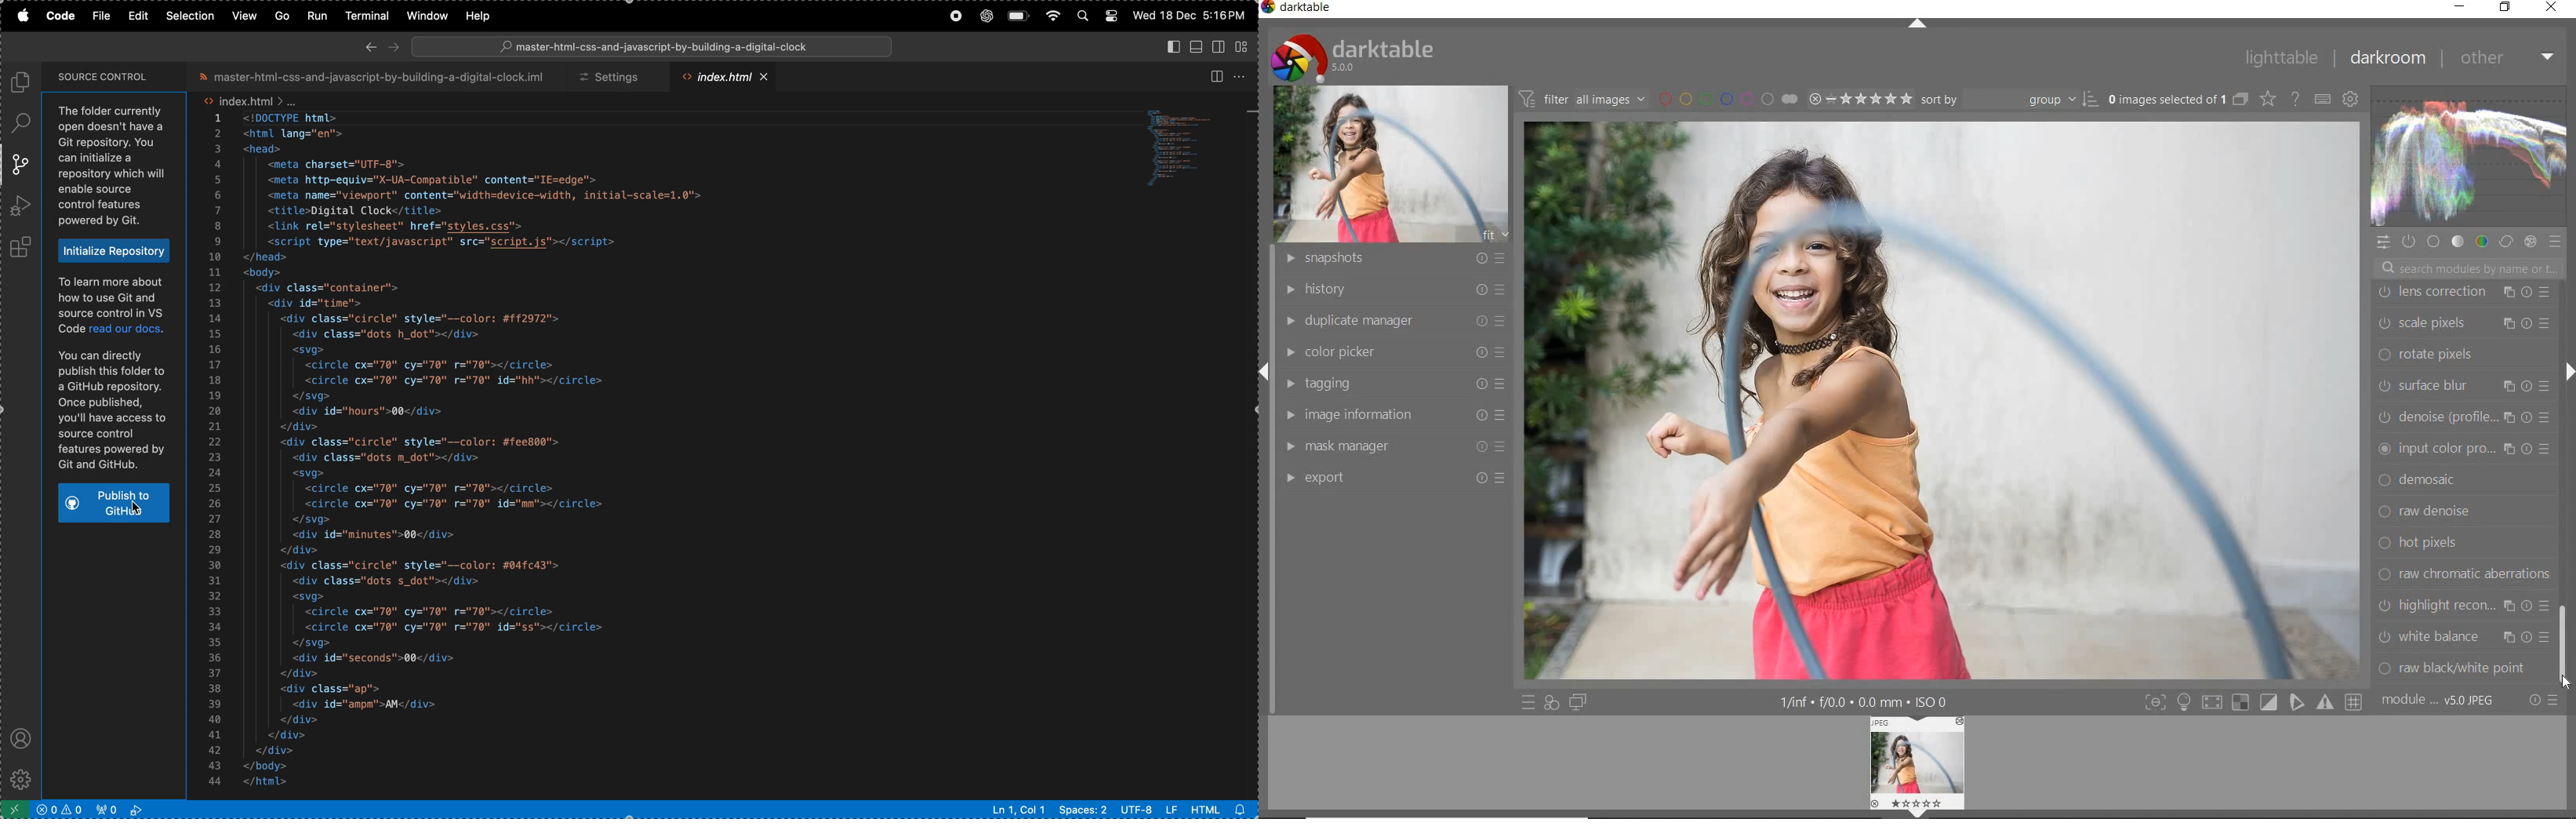 Image resolution: width=2576 pixels, height=840 pixels. Describe the element at coordinates (314, 15) in the screenshot. I see `run` at that location.